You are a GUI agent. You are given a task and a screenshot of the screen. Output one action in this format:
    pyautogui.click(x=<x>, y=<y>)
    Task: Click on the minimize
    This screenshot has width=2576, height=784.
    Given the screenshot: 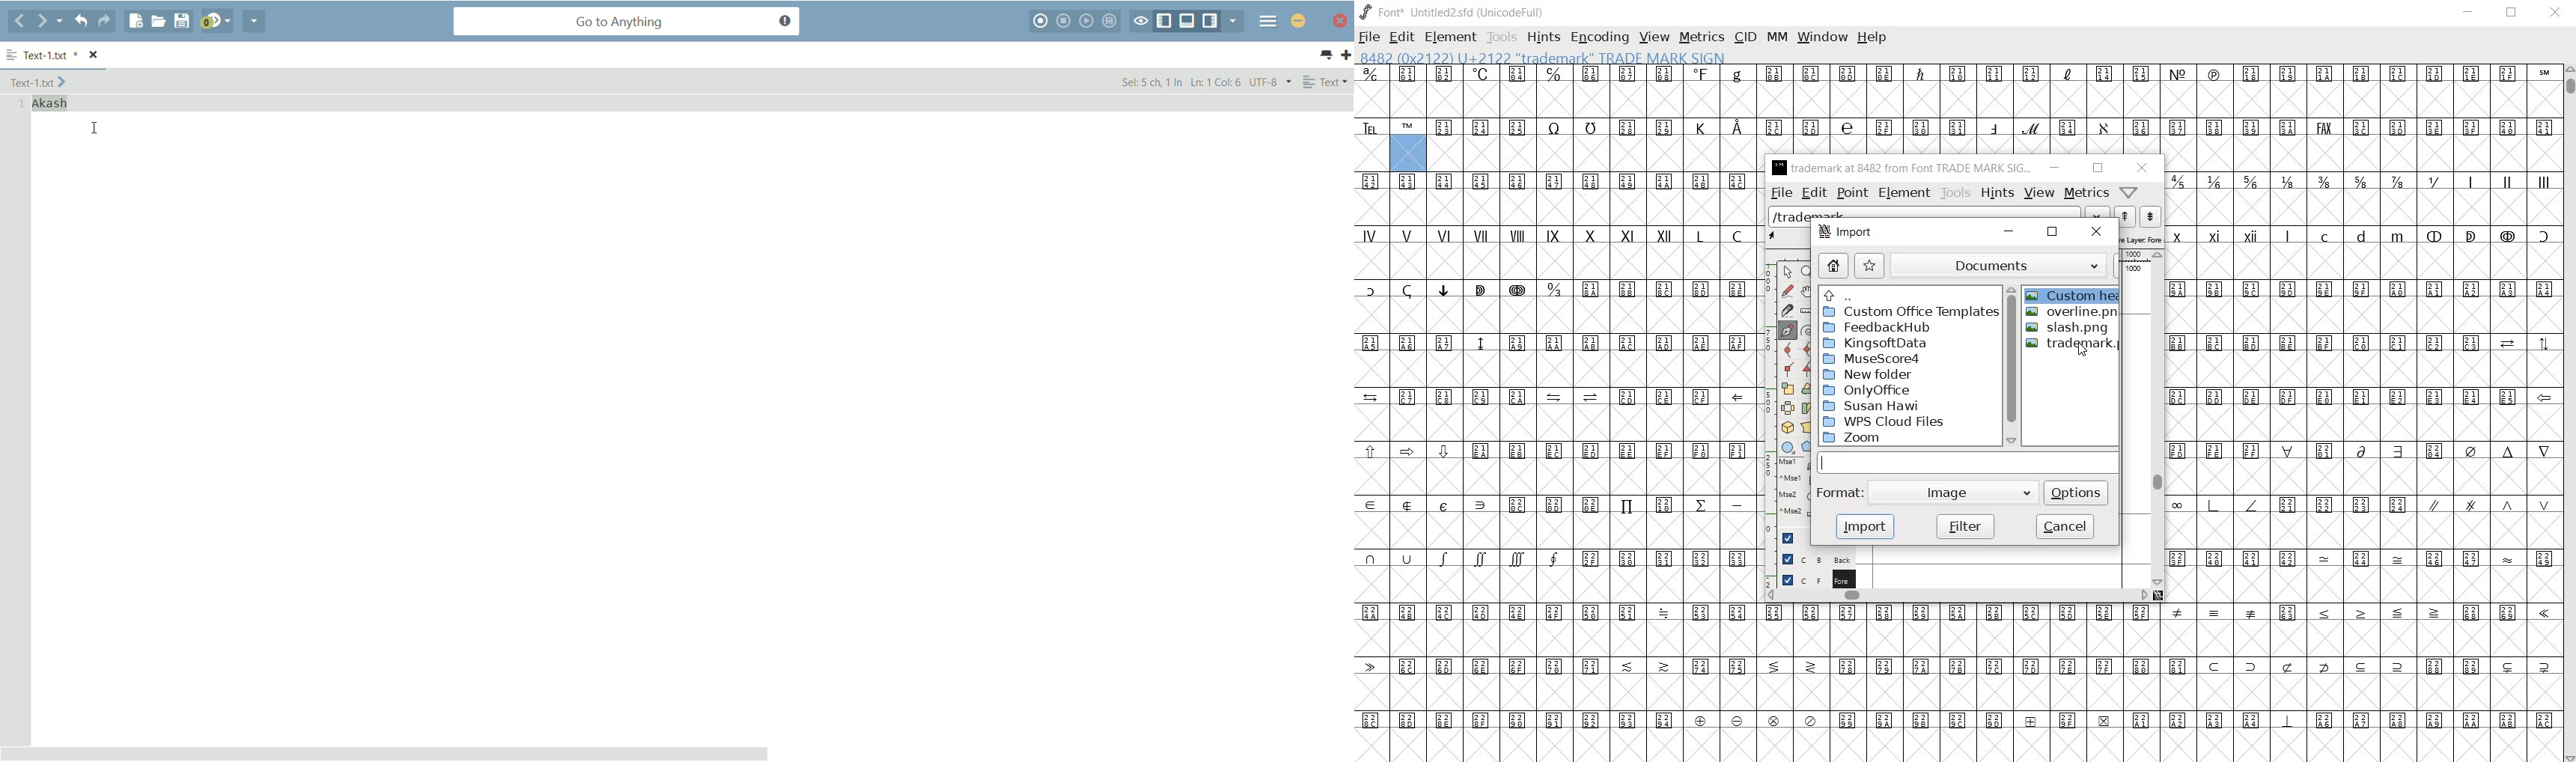 What is the action you would take?
    pyautogui.click(x=2055, y=168)
    